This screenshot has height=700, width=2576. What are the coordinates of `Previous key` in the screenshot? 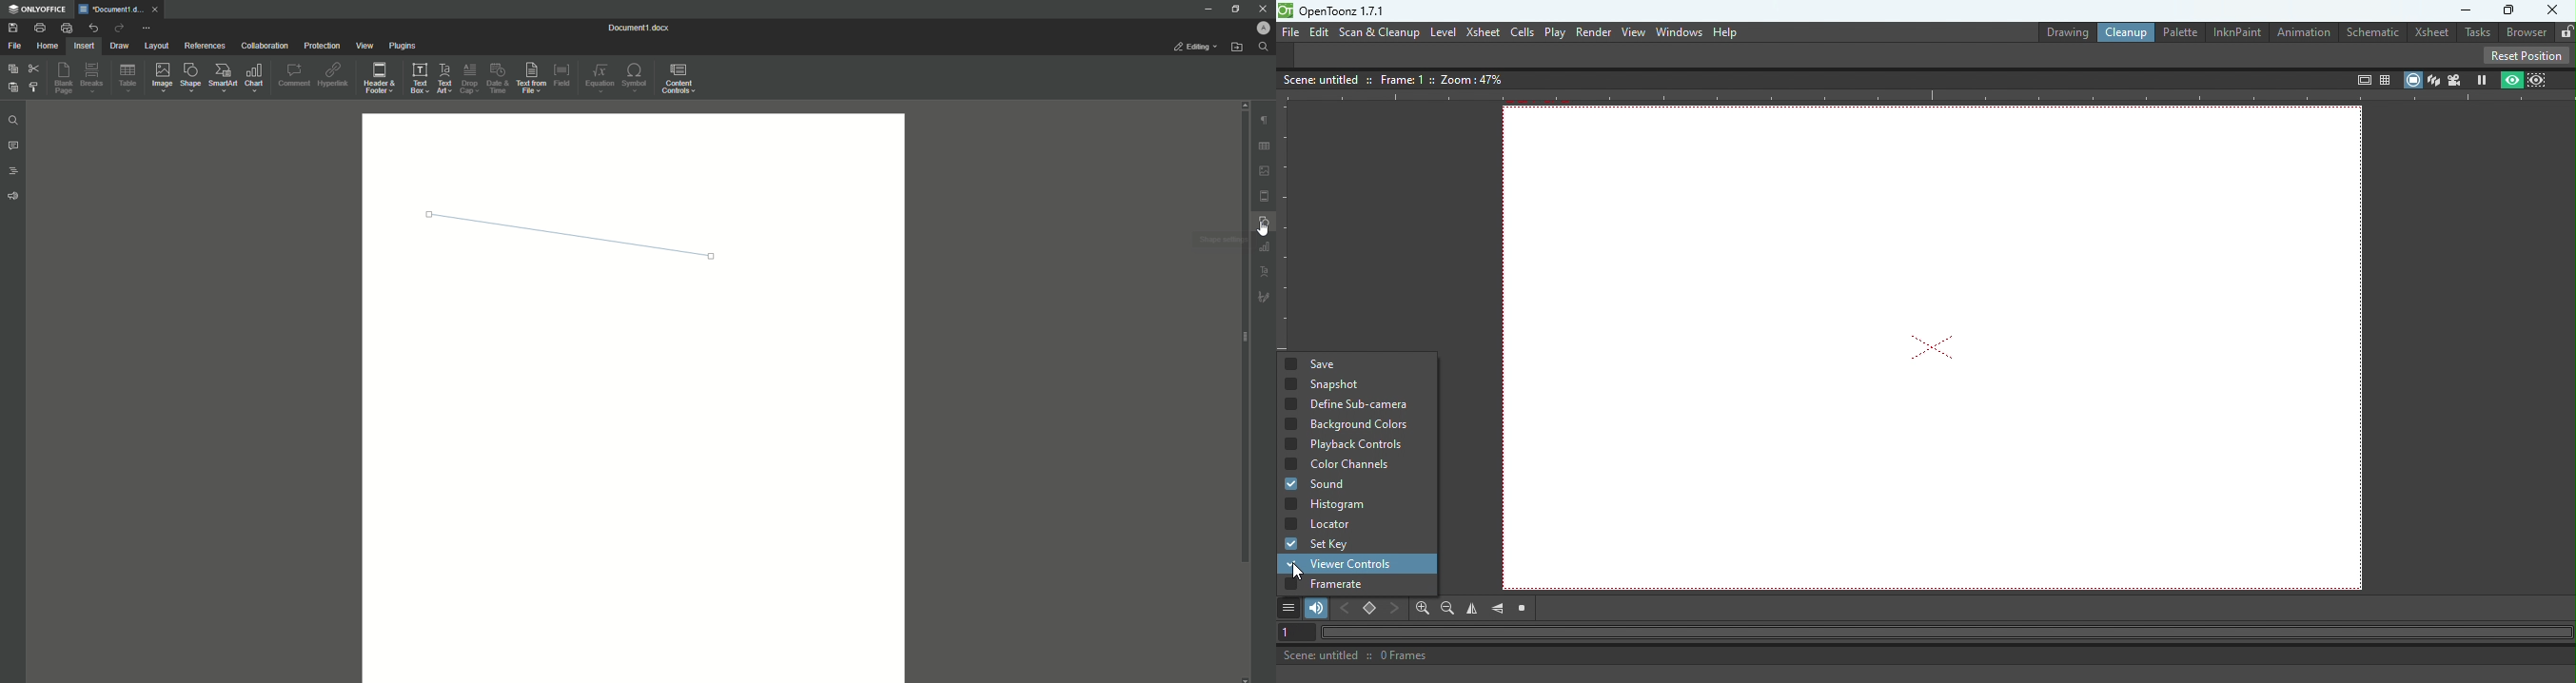 It's located at (1348, 609).